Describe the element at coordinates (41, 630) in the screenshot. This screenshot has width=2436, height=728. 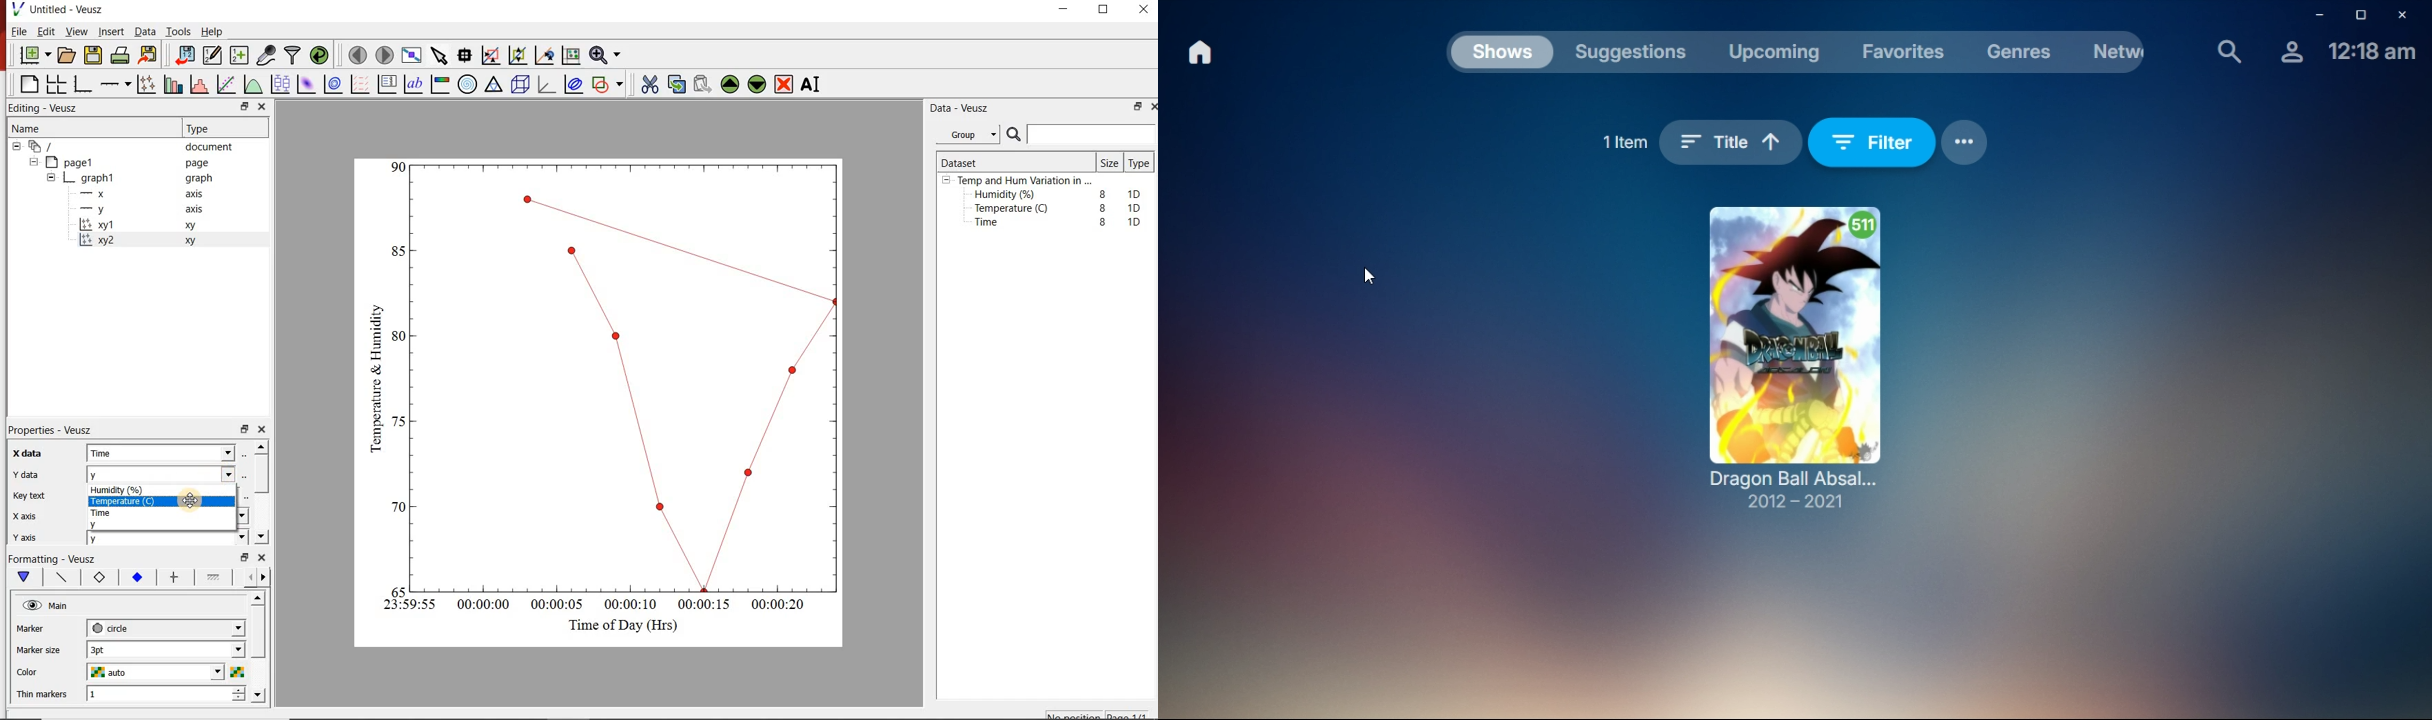
I see `Marker` at that location.